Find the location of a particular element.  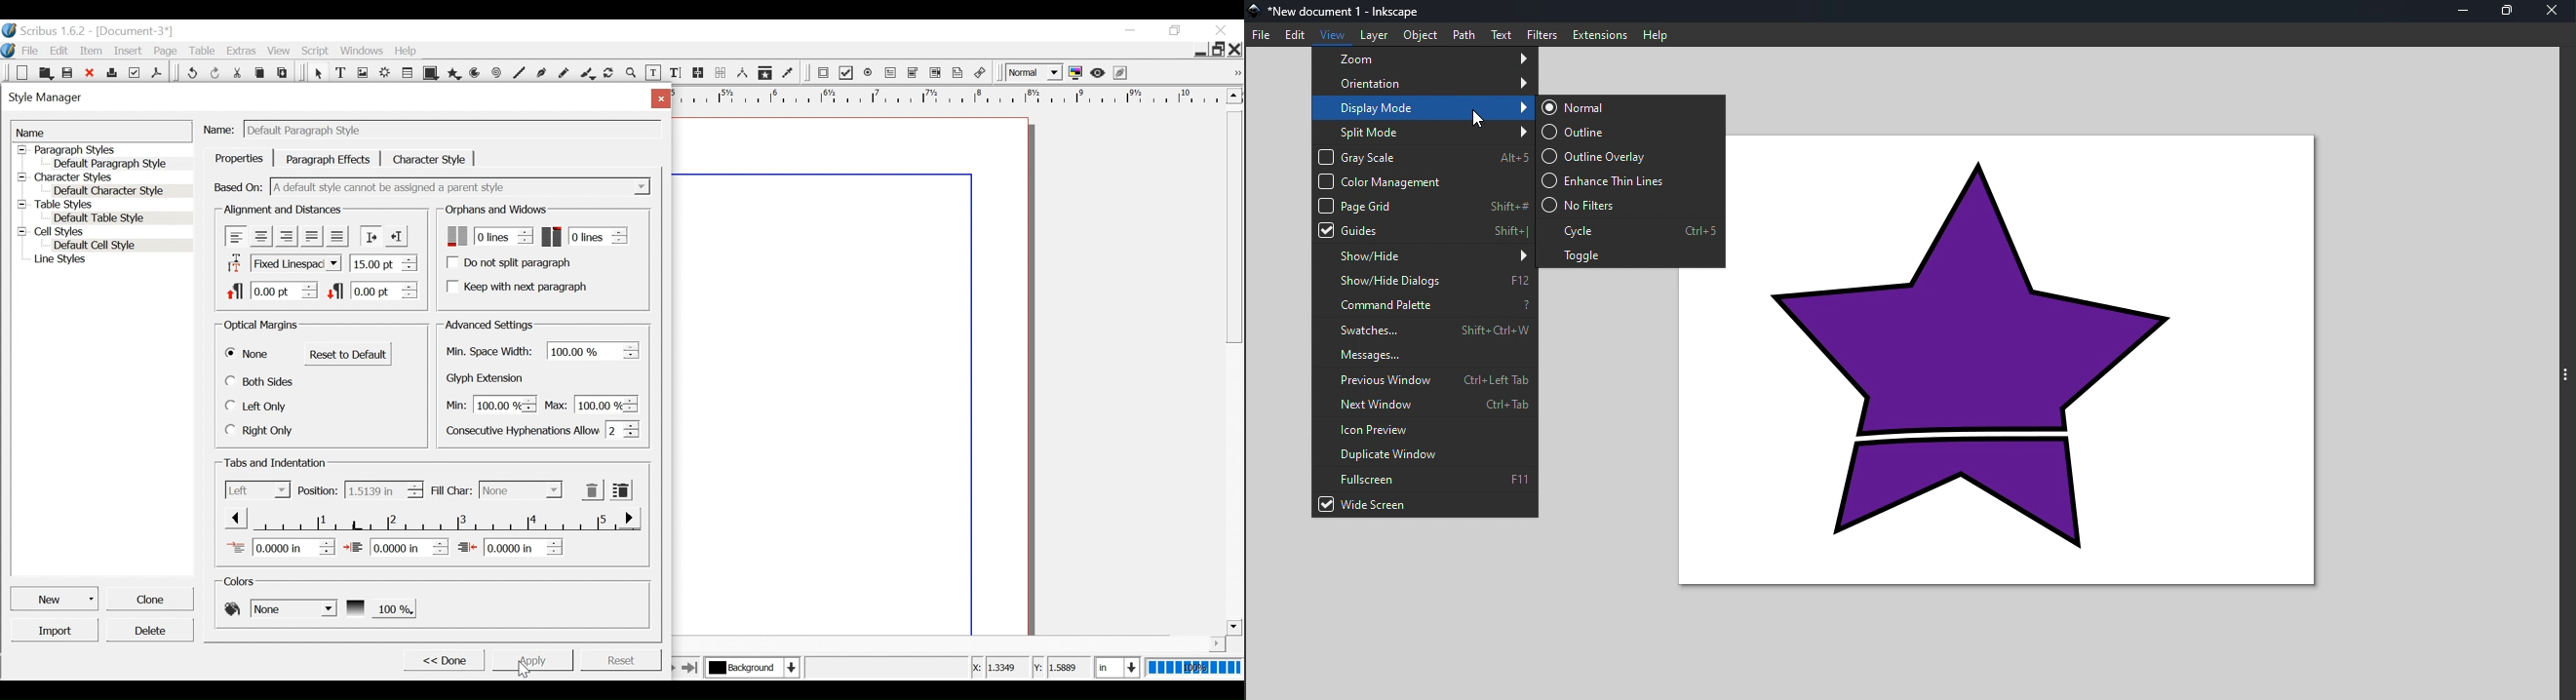

Render frame is located at coordinates (386, 73).